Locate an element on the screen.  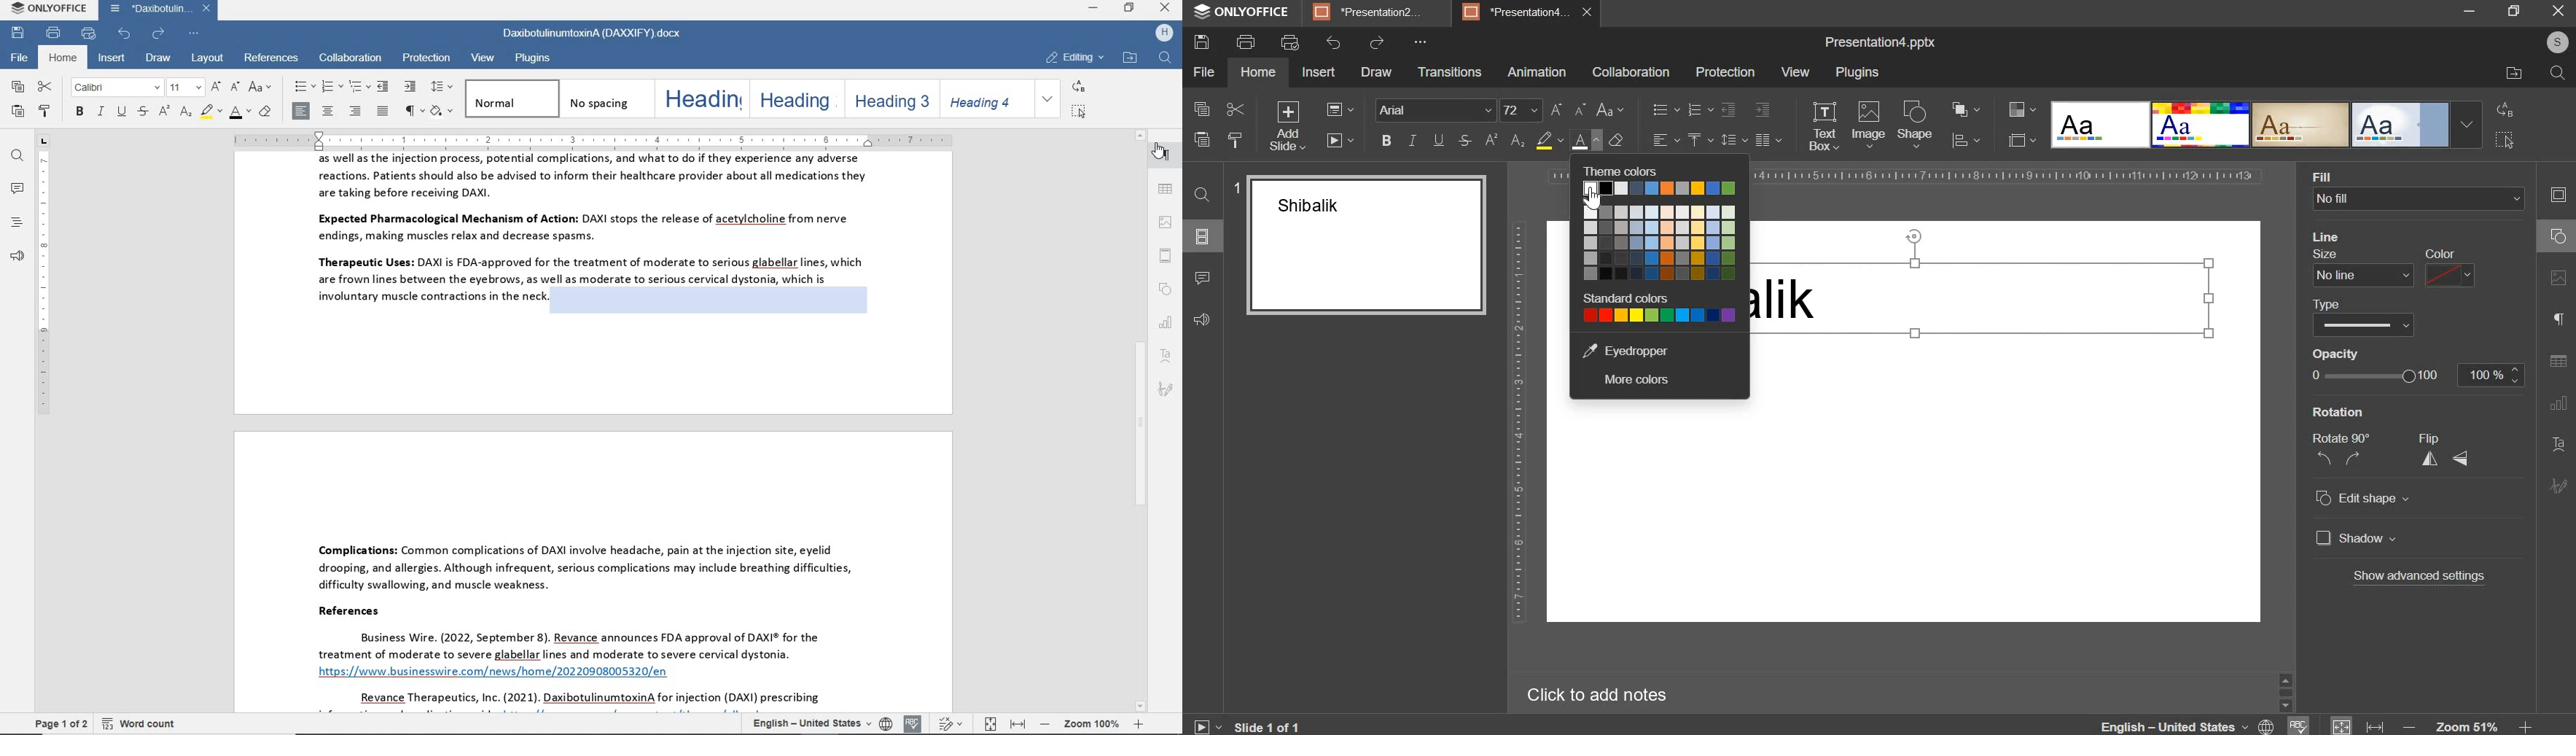
copy is located at coordinates (18, 88).